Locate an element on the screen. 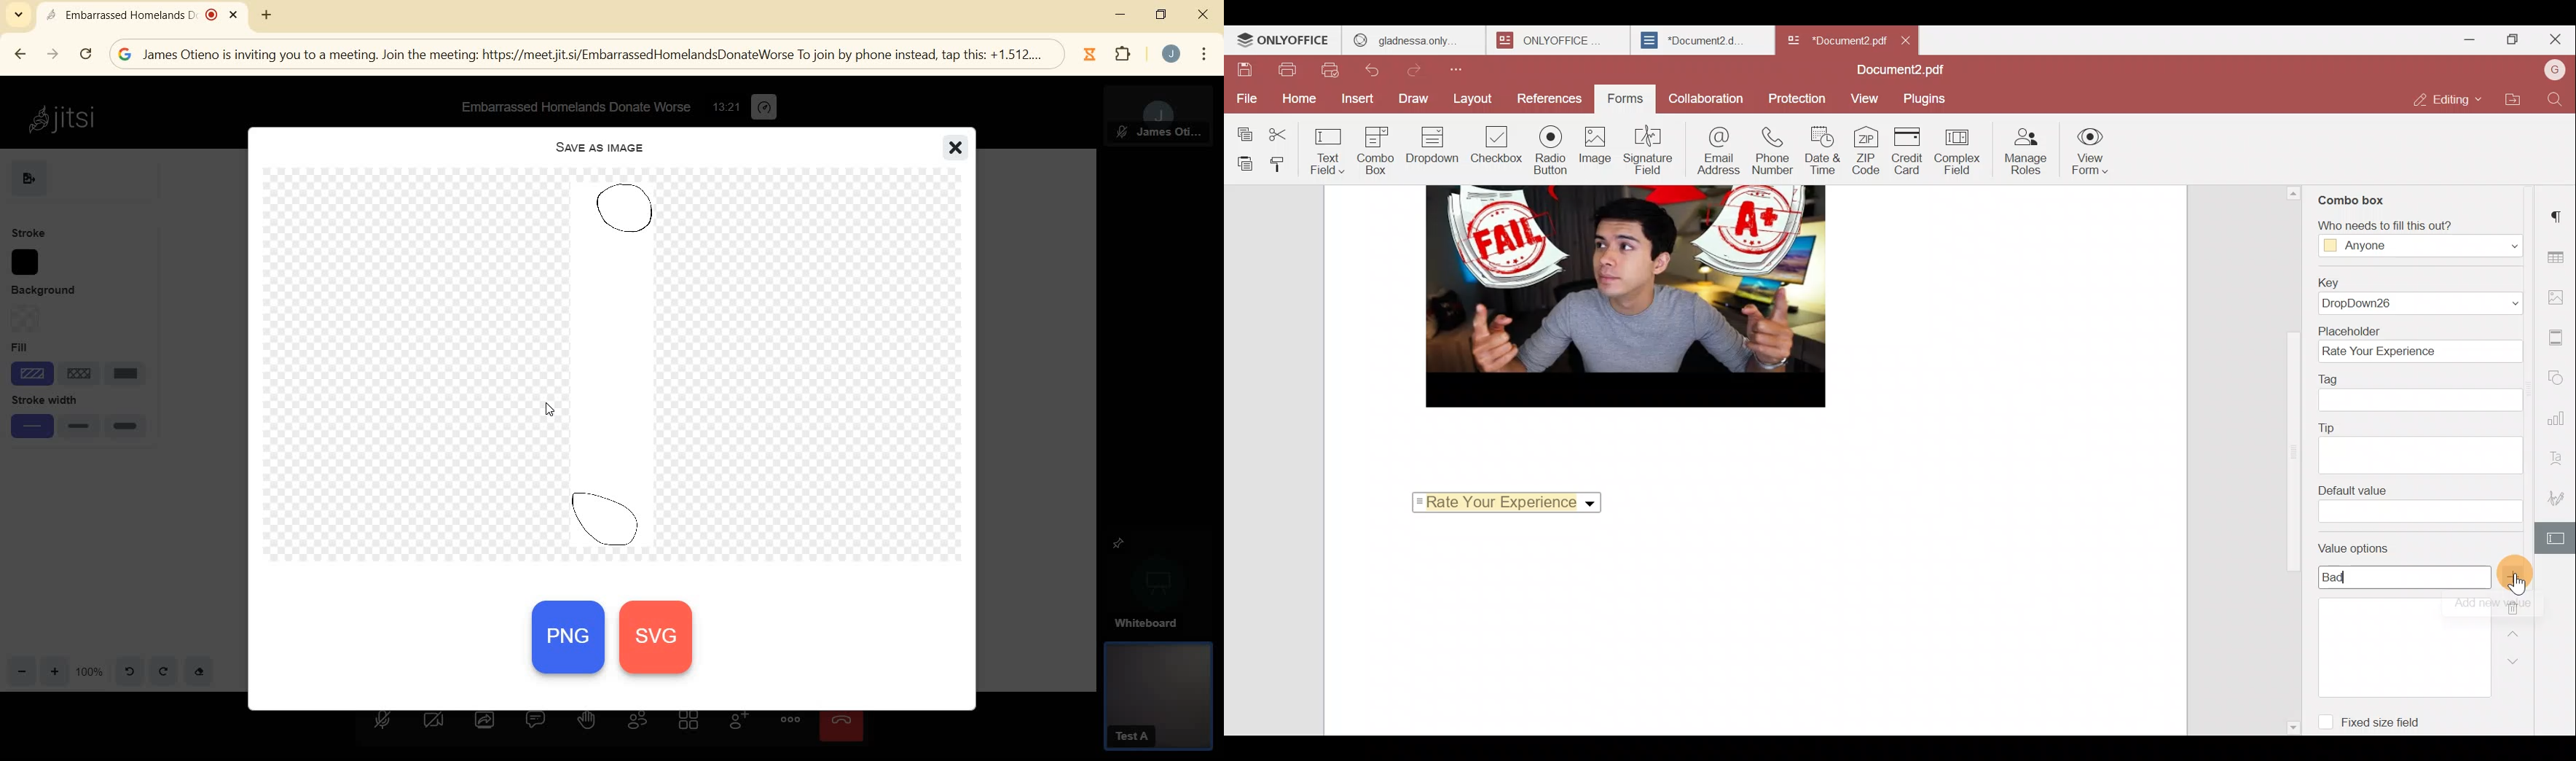  Paragraph settings is located at coordinates (2558, 213).